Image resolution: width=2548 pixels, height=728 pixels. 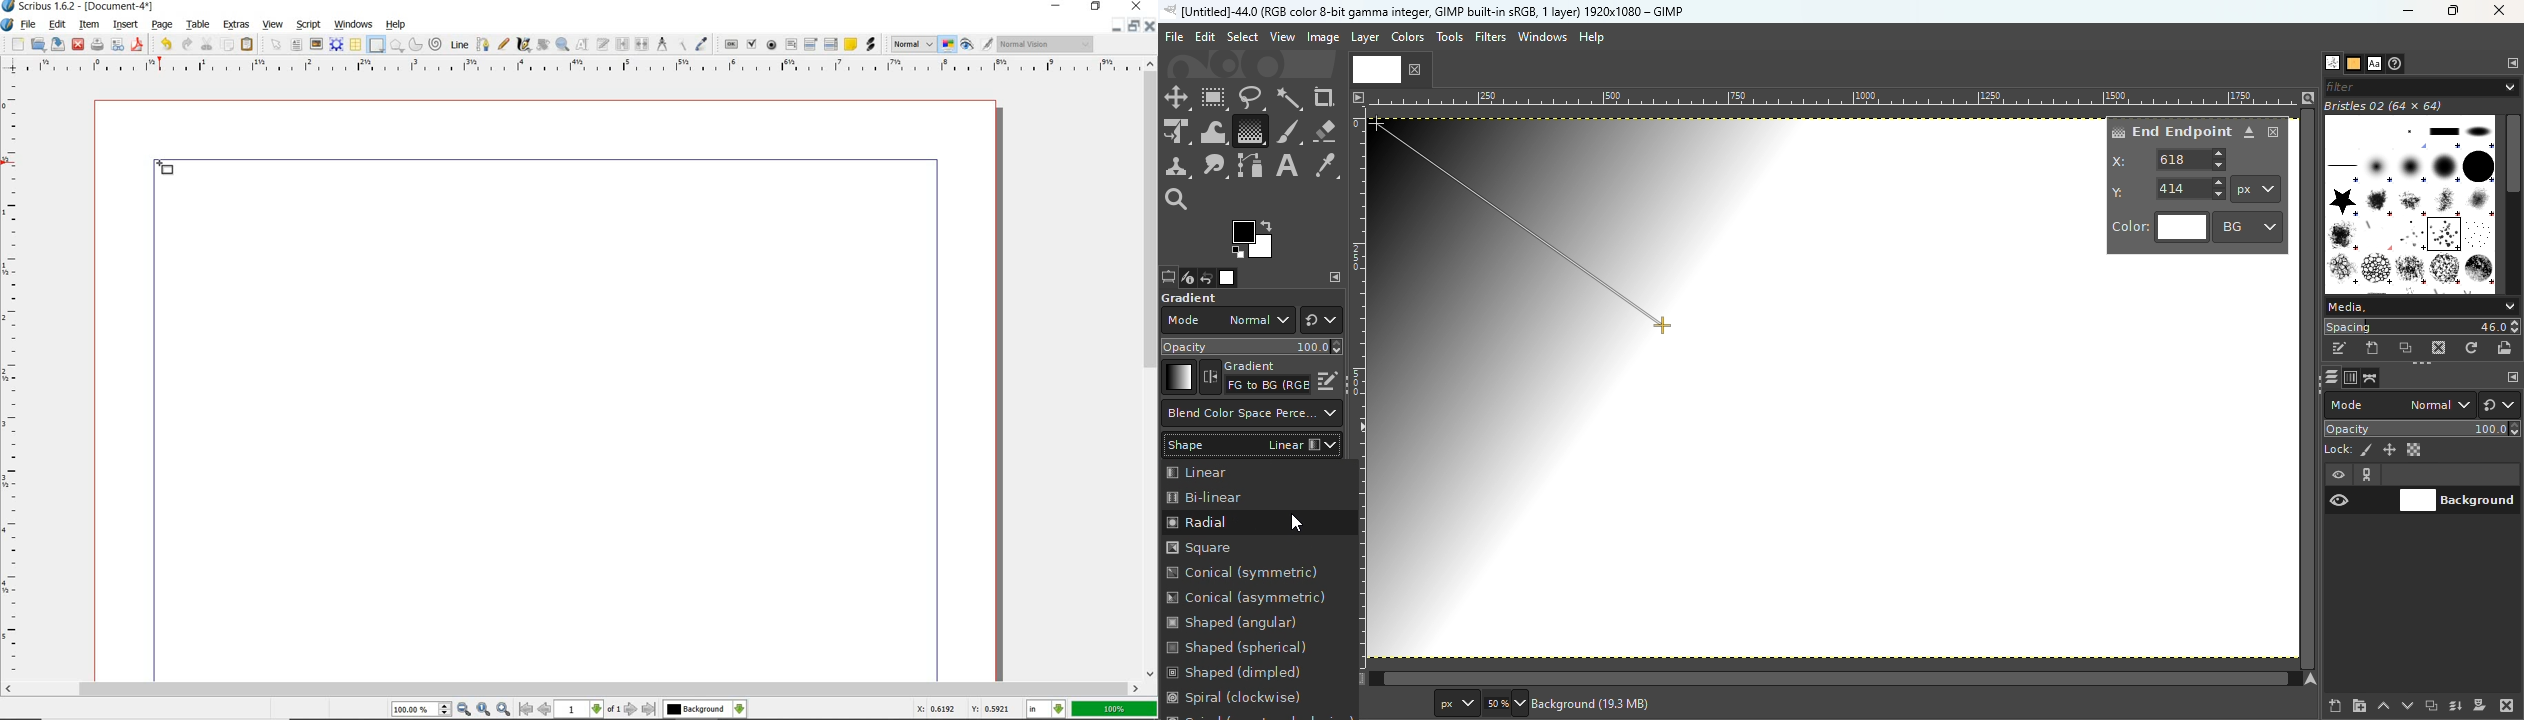 I want to click on render frame, so click(x=338, y=46).